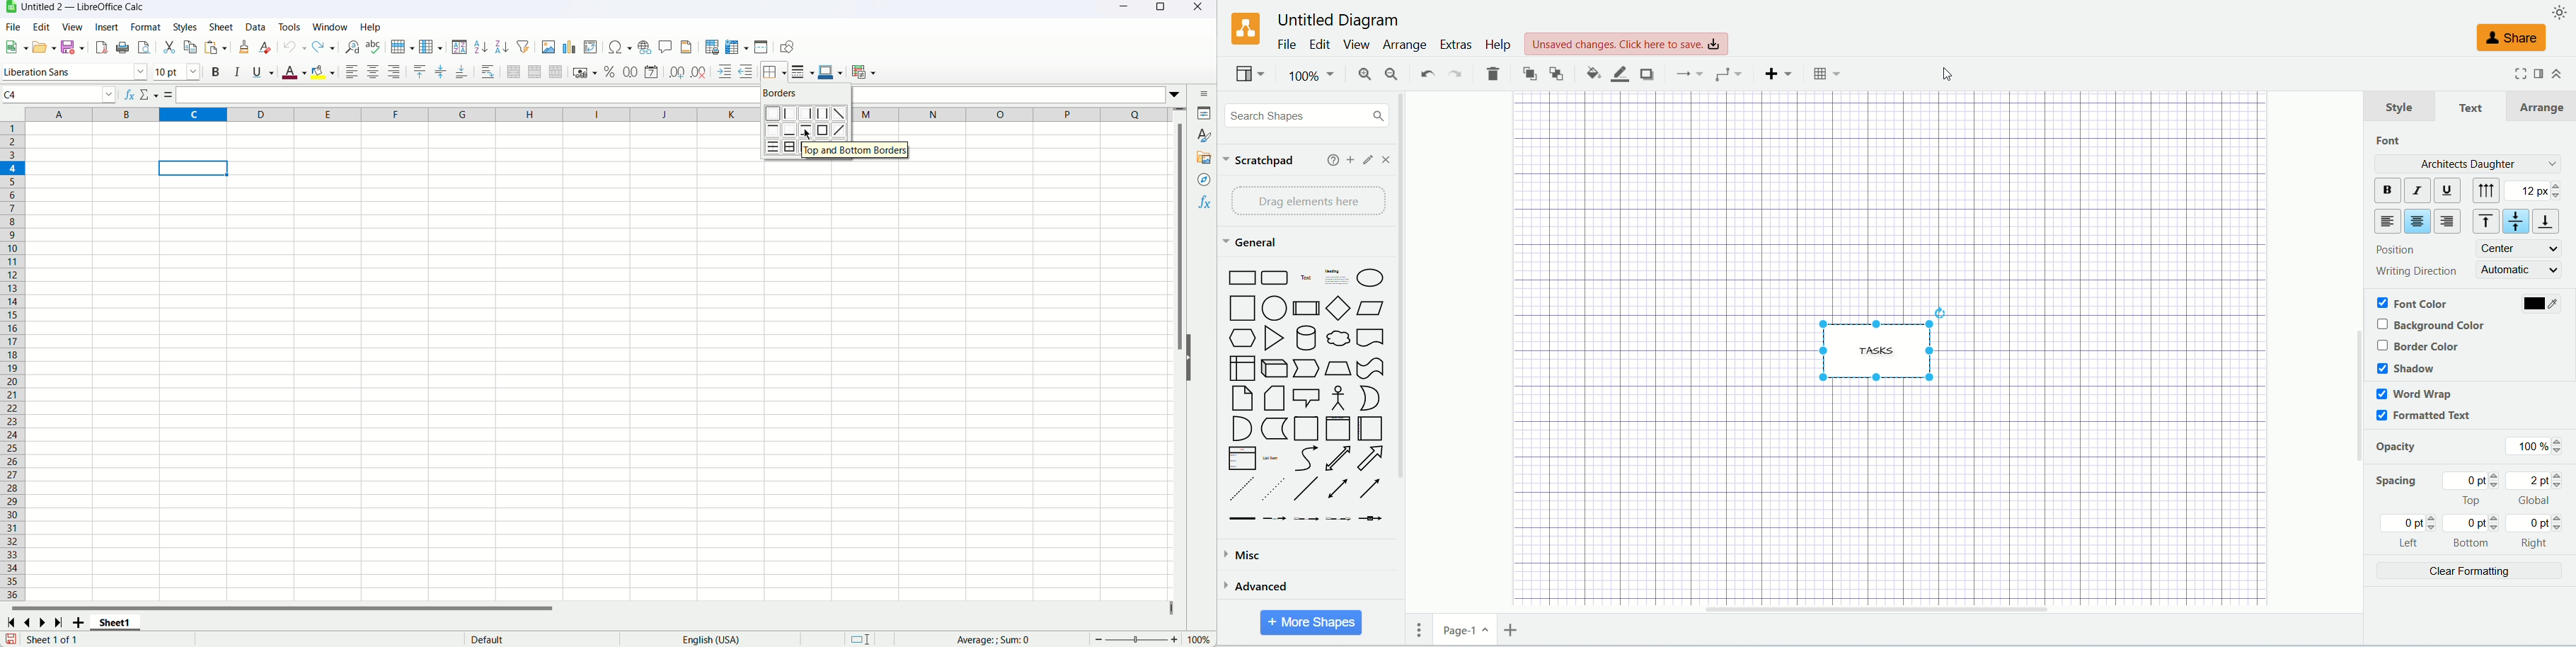  What do you see at coordinates (859, 639) in the screenshot?
I see `Standard selection` at bounding box center [859, 639].